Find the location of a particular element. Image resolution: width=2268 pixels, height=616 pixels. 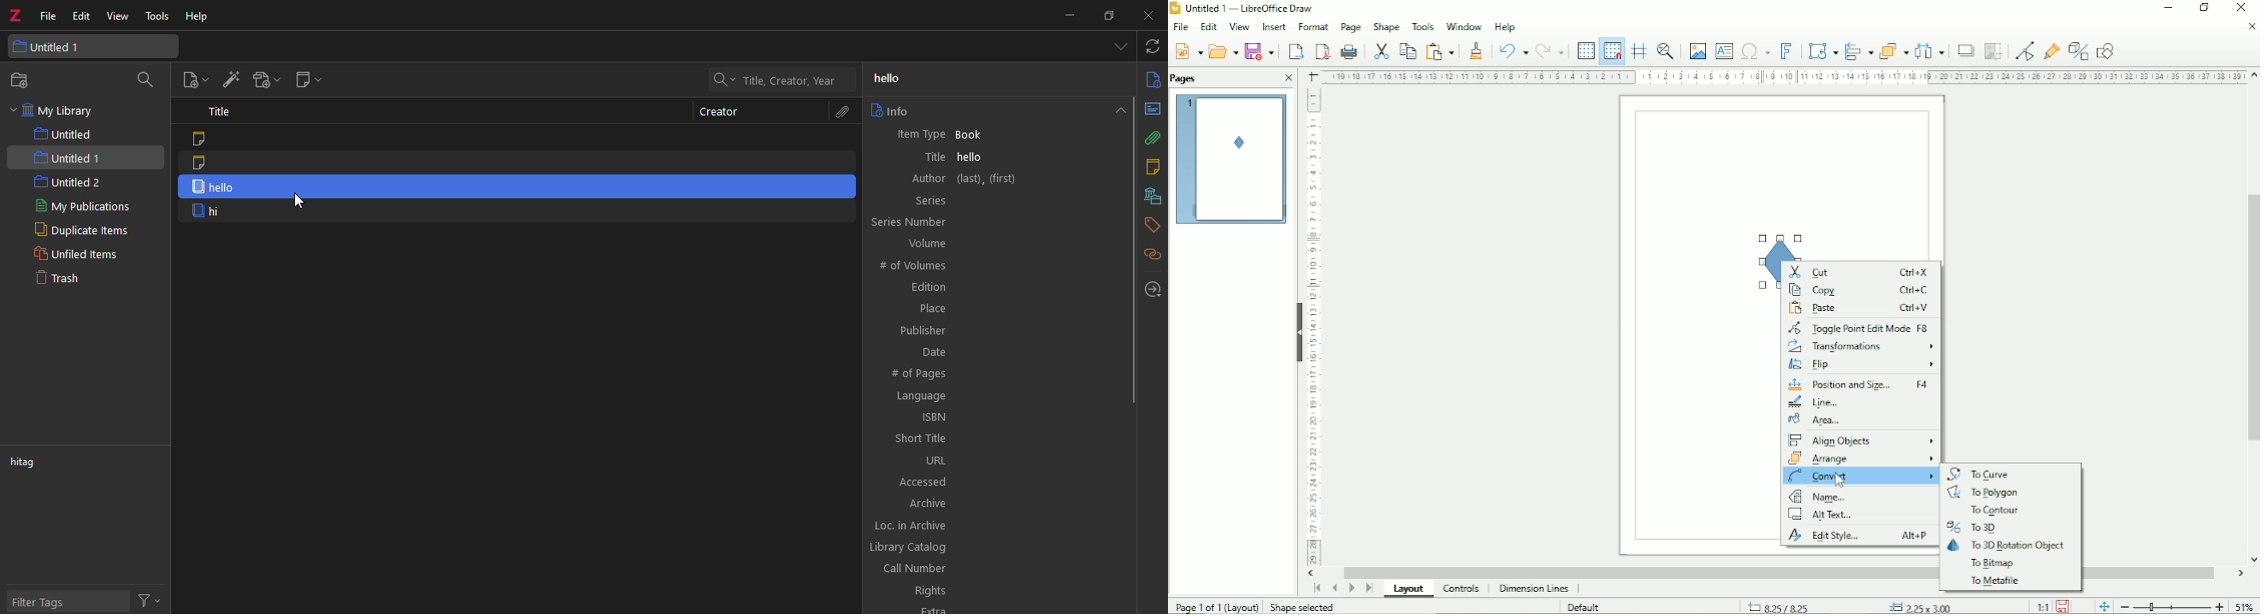

# of volumes is located at coordinates (912, 264).